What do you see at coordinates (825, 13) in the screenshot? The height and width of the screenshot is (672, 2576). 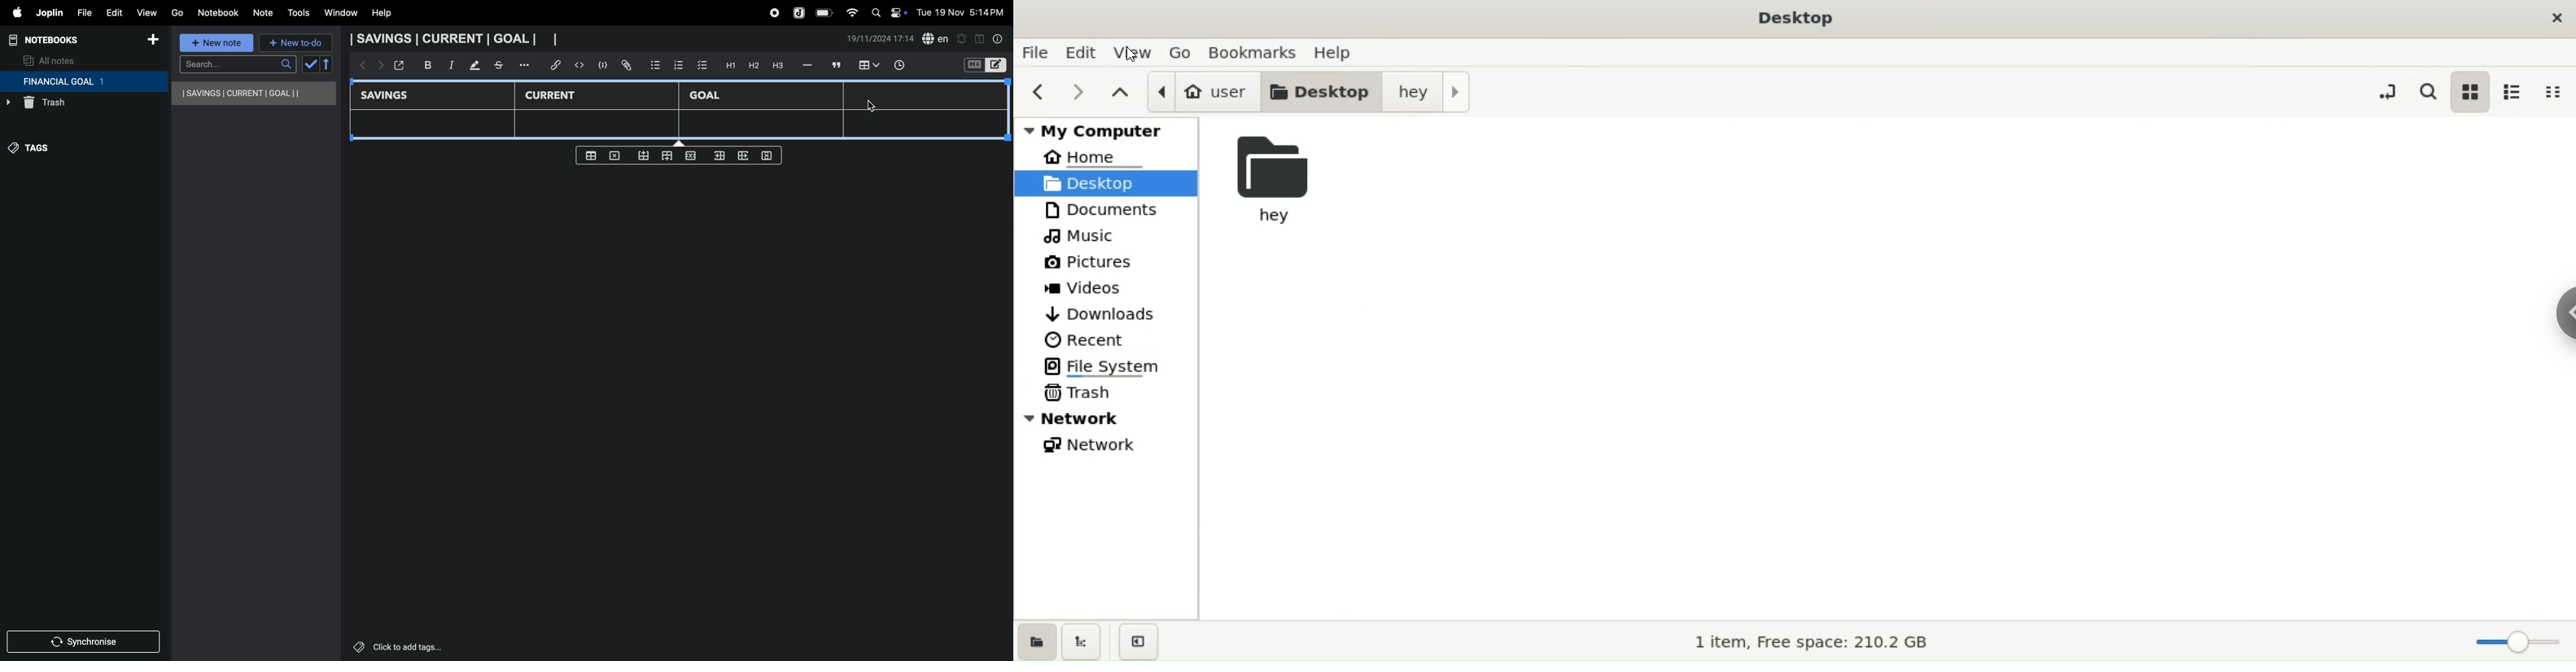 I see `battery` at bounding box center [825, 13].